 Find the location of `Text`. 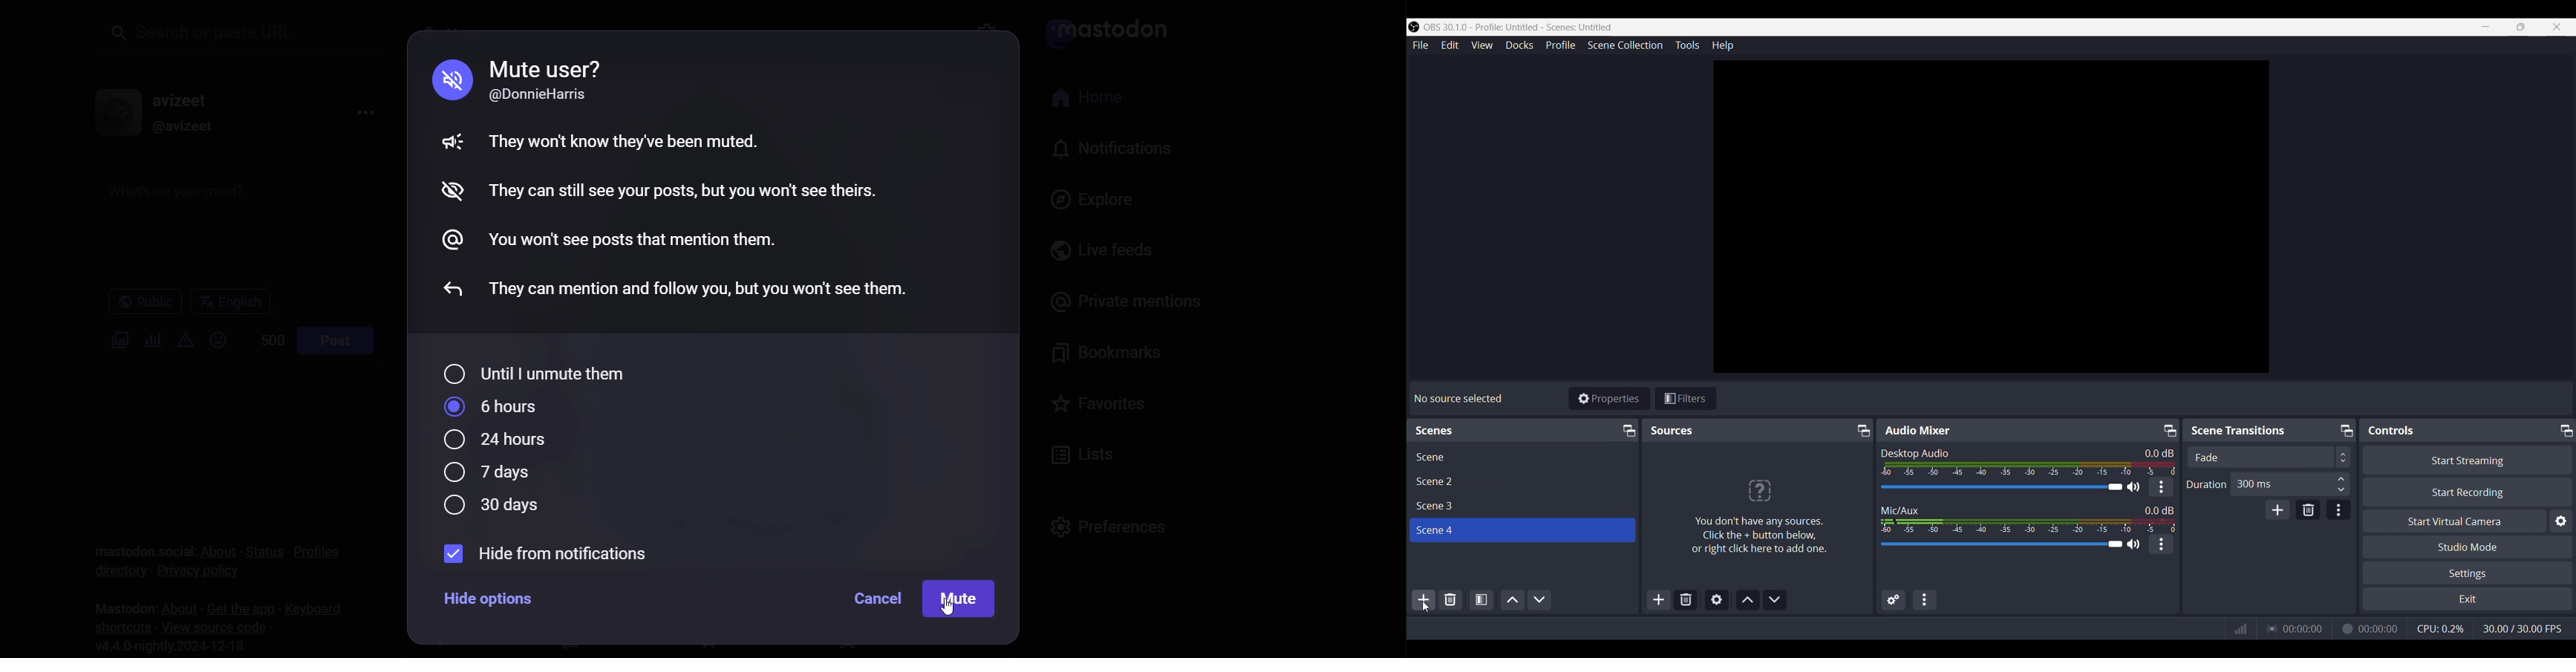

Text is located at coordinates (2159, 452).